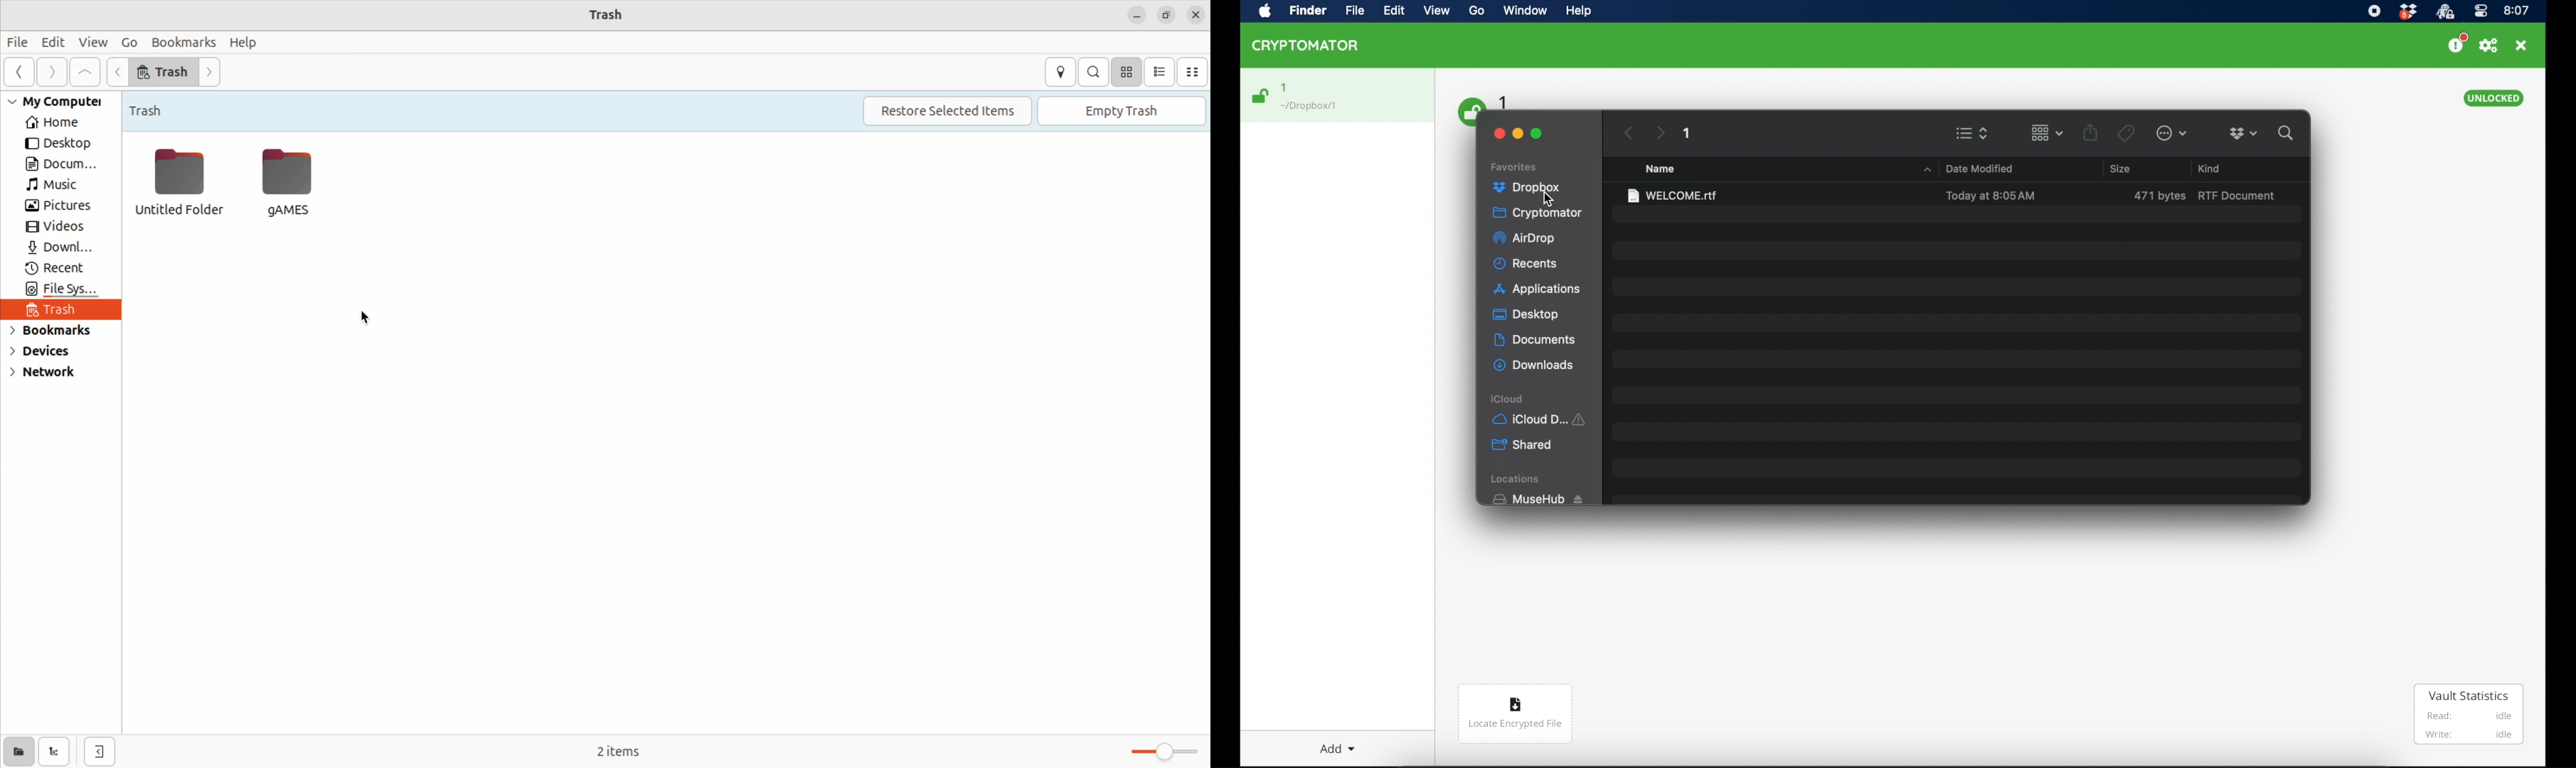 The width and height of the screenshot is (2576, 784). I want to click on more options, so click(2172, 133).